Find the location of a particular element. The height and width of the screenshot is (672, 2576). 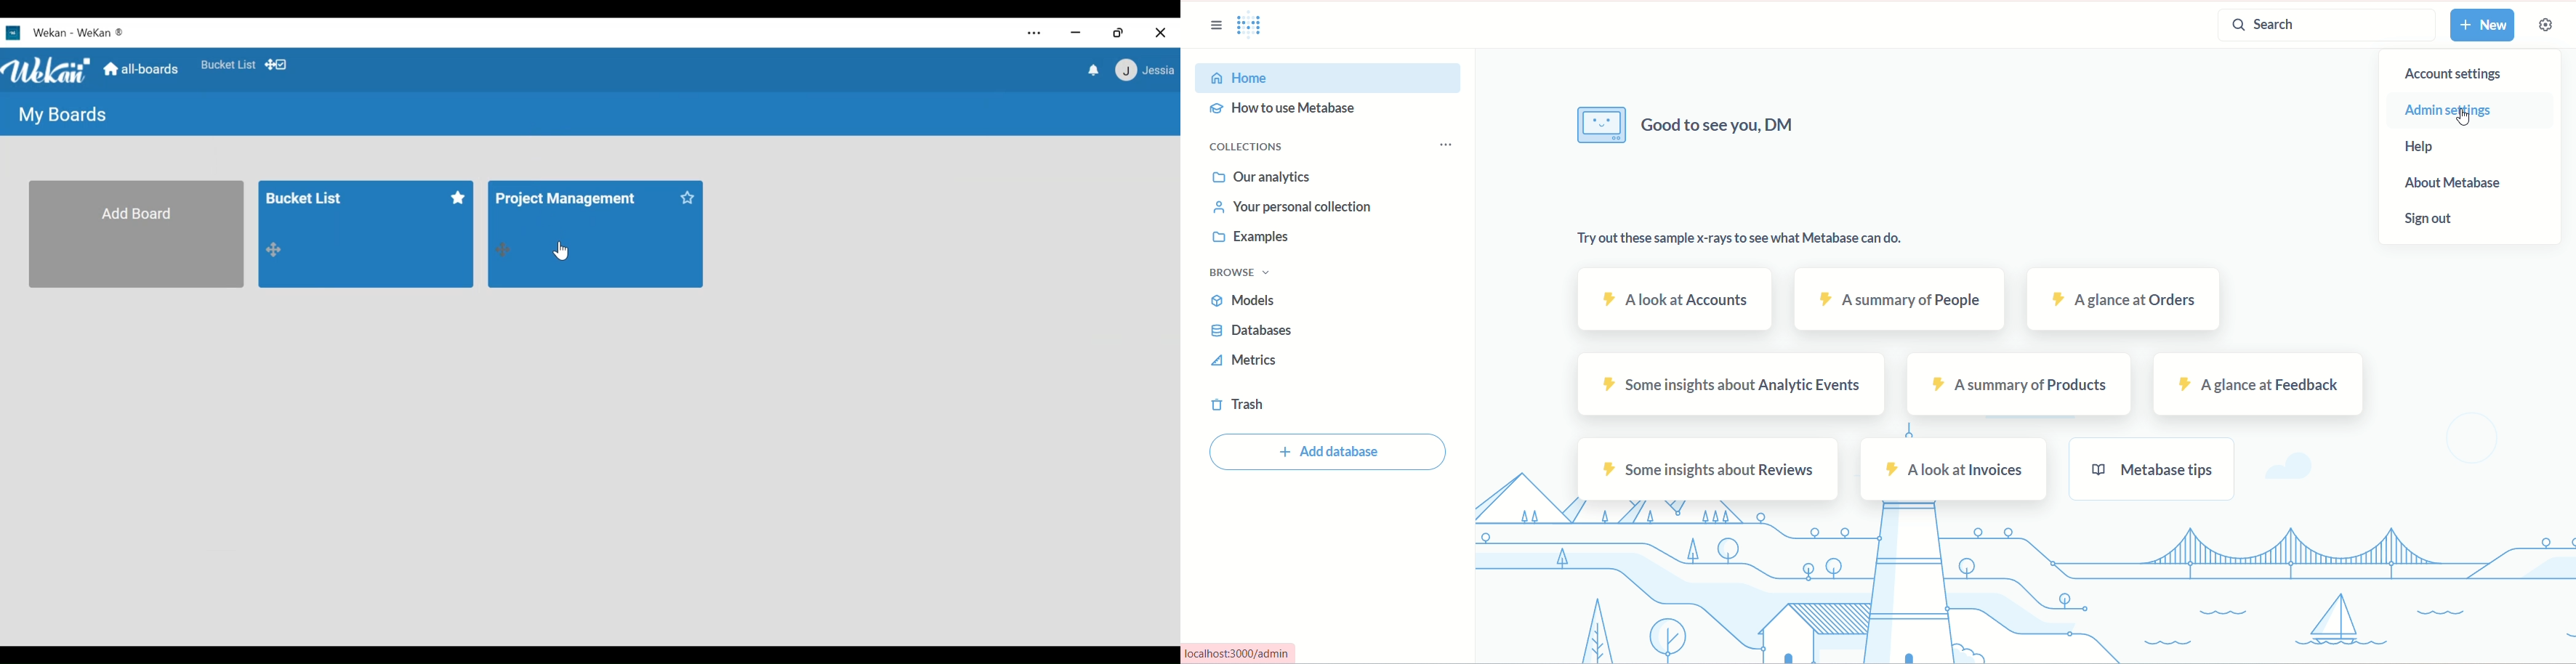

Cursor is located at coordinates (560, 252).